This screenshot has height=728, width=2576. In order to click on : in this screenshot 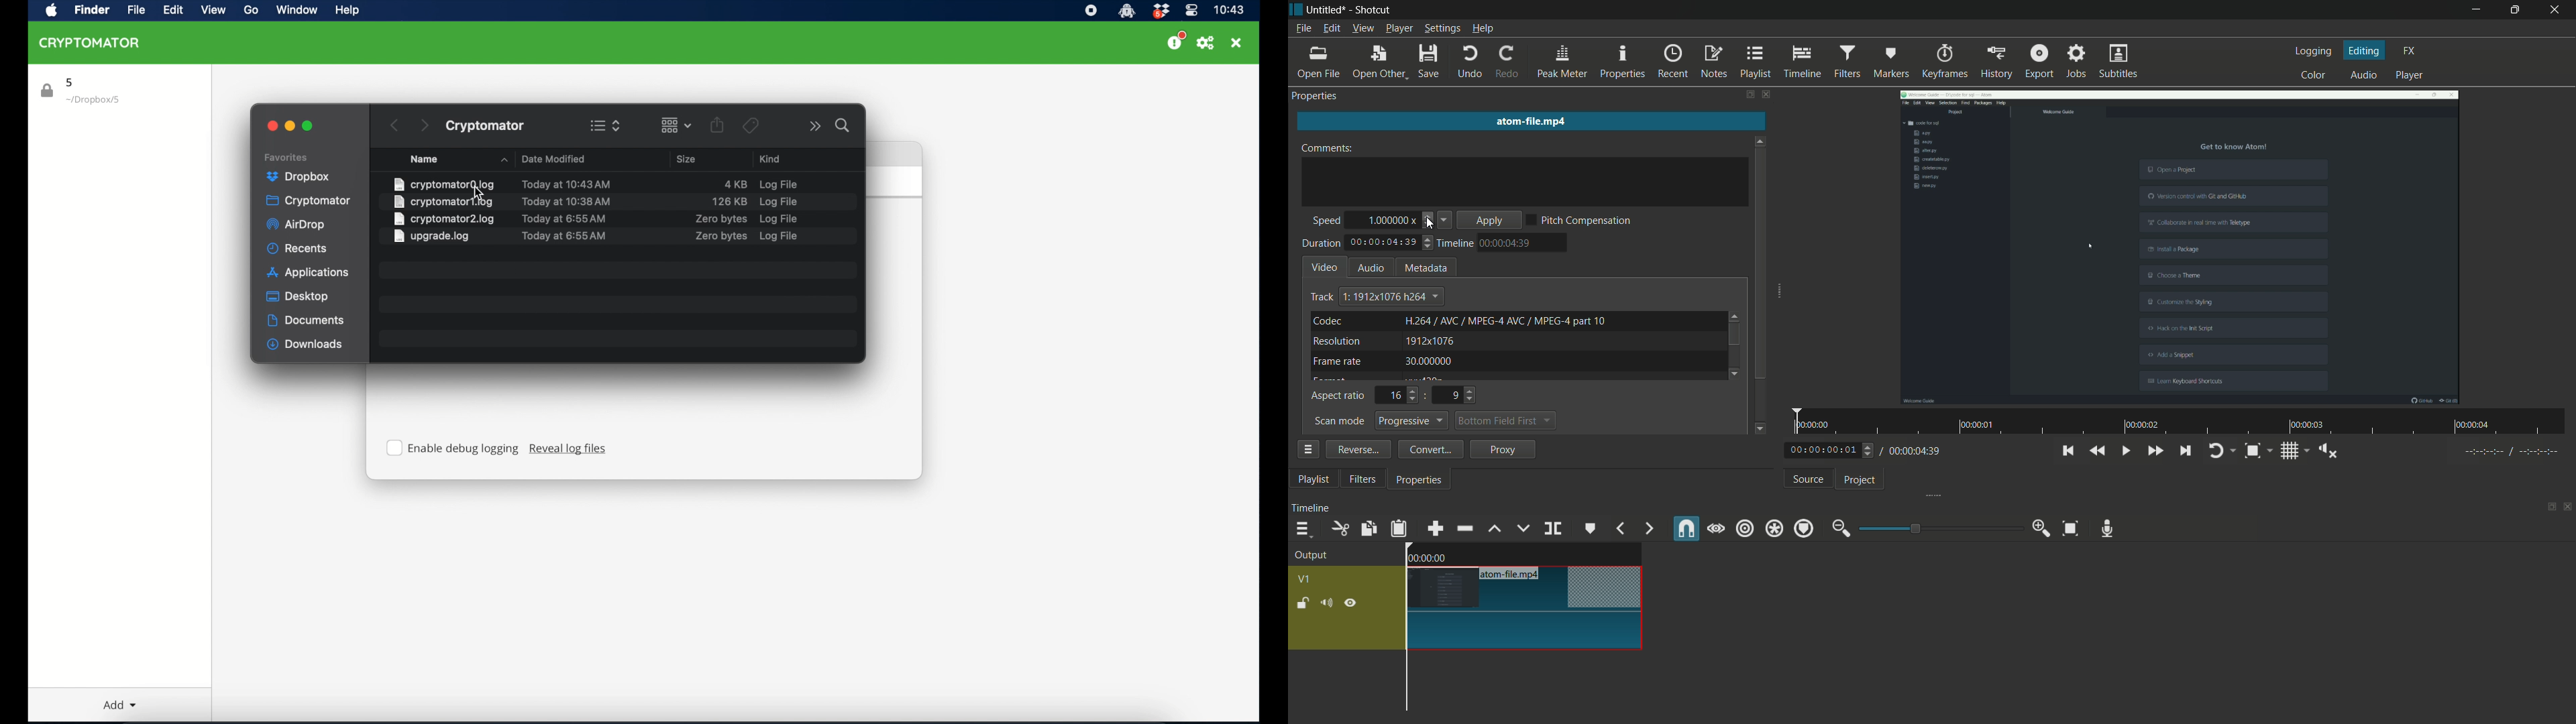, I will do `click(1426, 395)`.